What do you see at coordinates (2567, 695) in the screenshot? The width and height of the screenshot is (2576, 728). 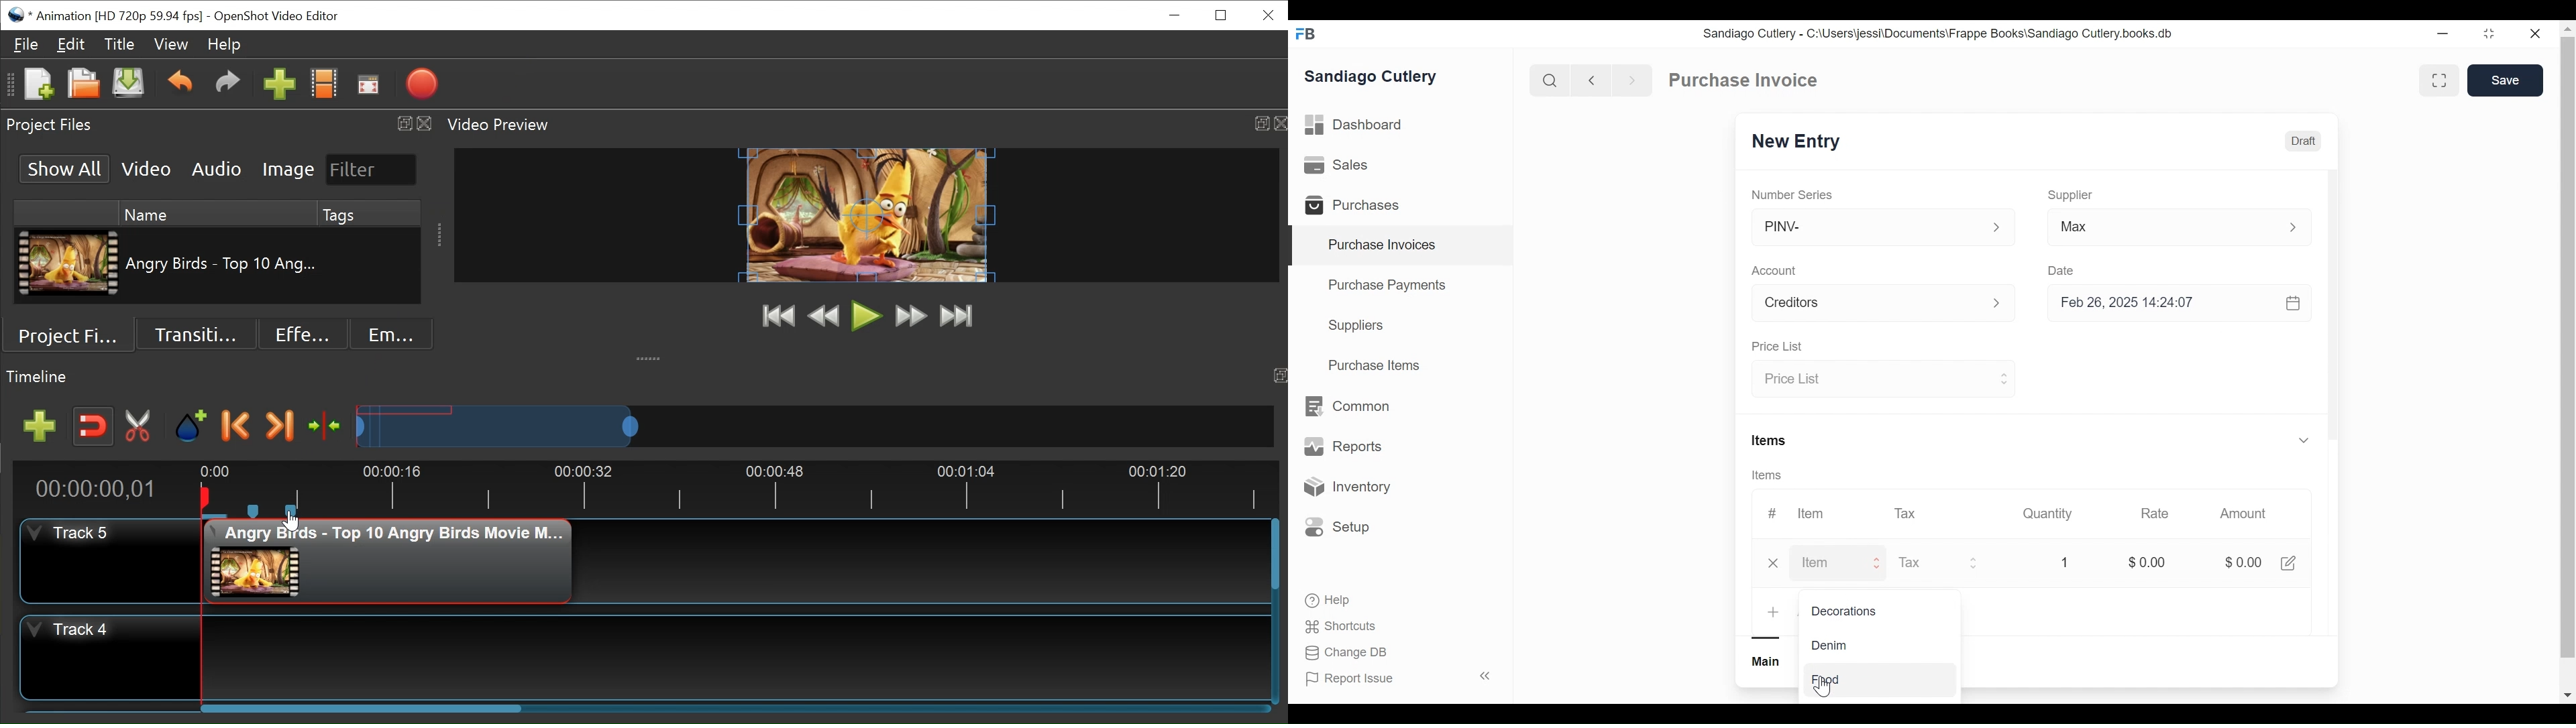 I see `scroll down` at bounding box center [2567, 695].